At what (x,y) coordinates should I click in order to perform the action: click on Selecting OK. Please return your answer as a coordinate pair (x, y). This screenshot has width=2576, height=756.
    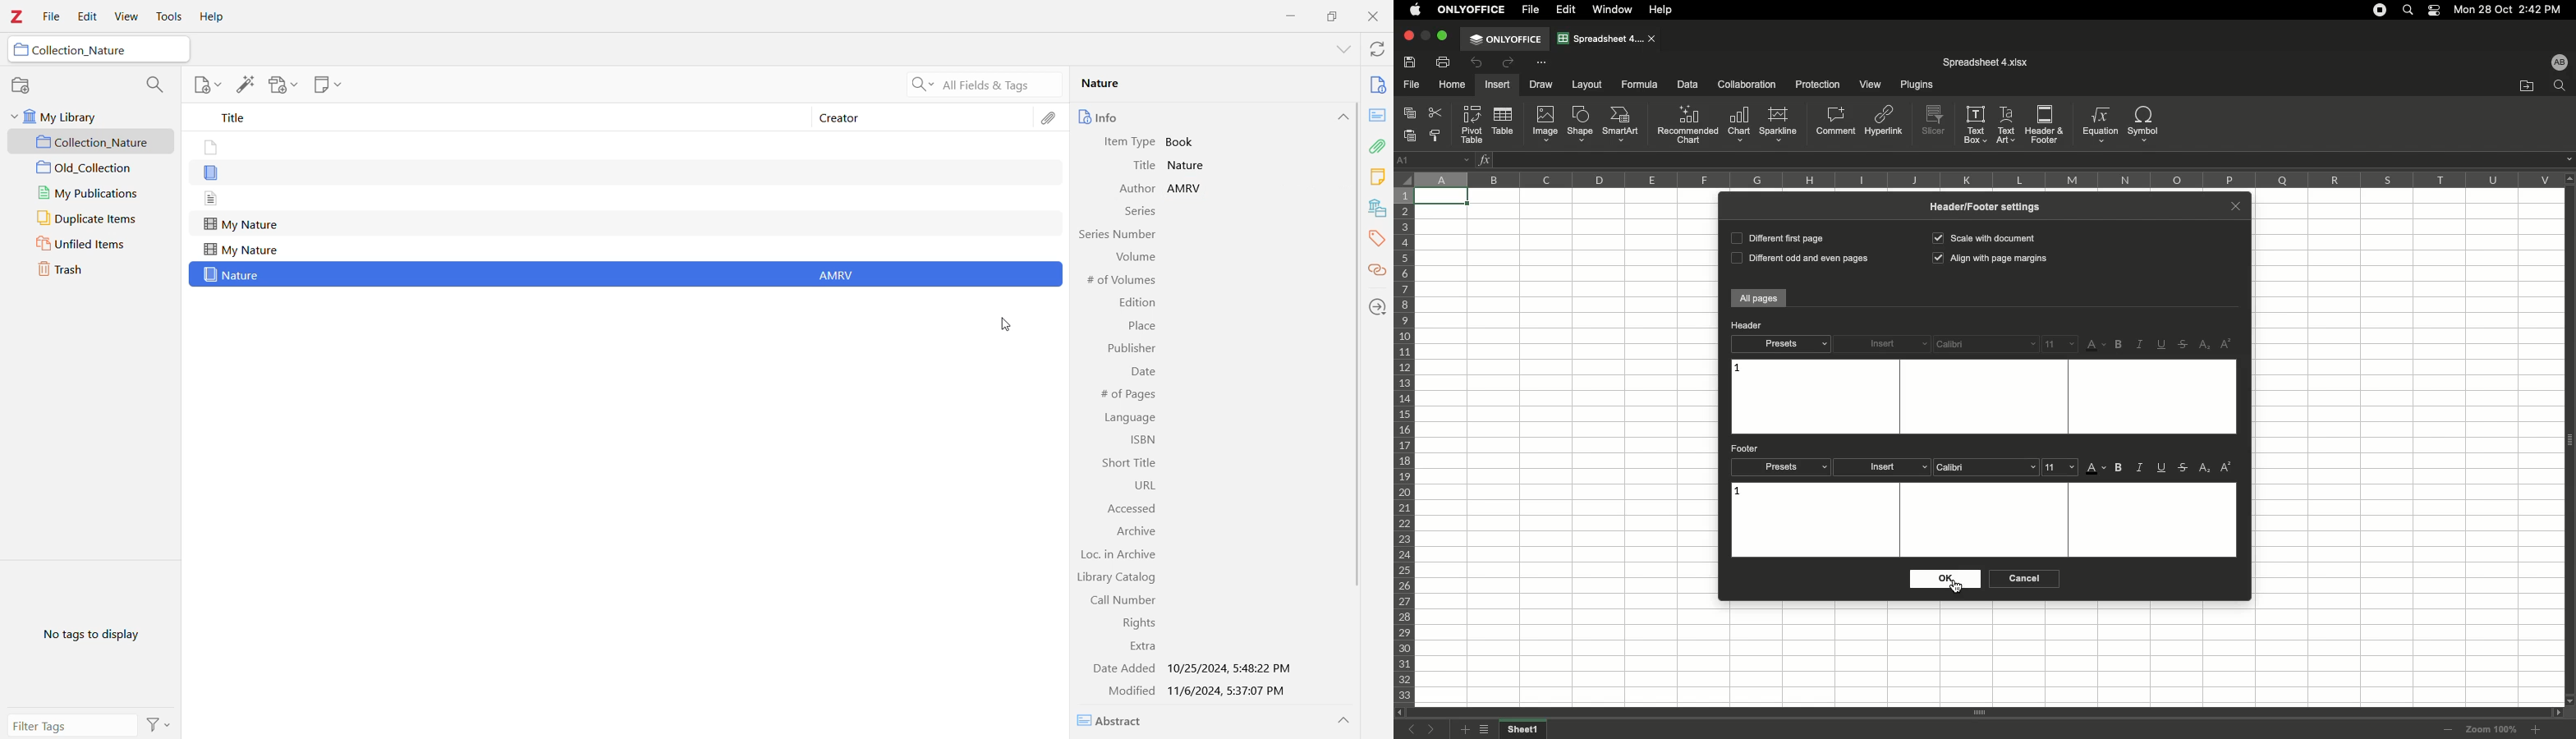
    Looking at the image, I should click on (1943, 579).